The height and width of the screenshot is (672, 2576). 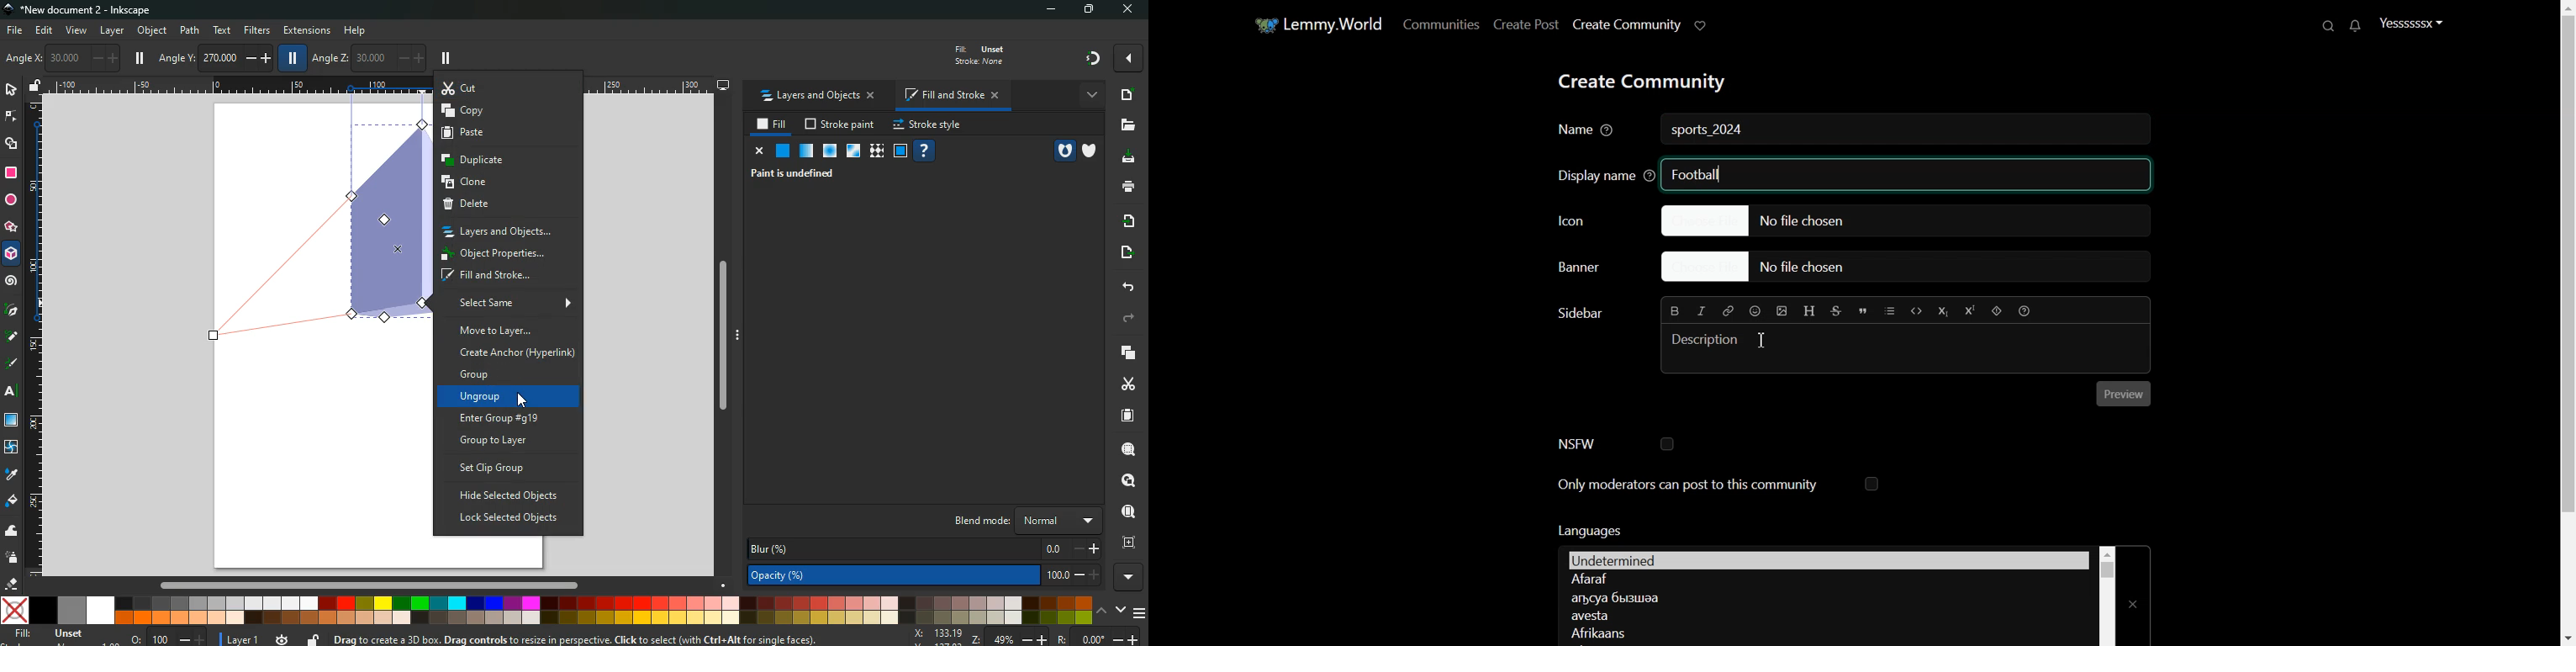 I want to click on 3d tool, so click(x=321, y=222).